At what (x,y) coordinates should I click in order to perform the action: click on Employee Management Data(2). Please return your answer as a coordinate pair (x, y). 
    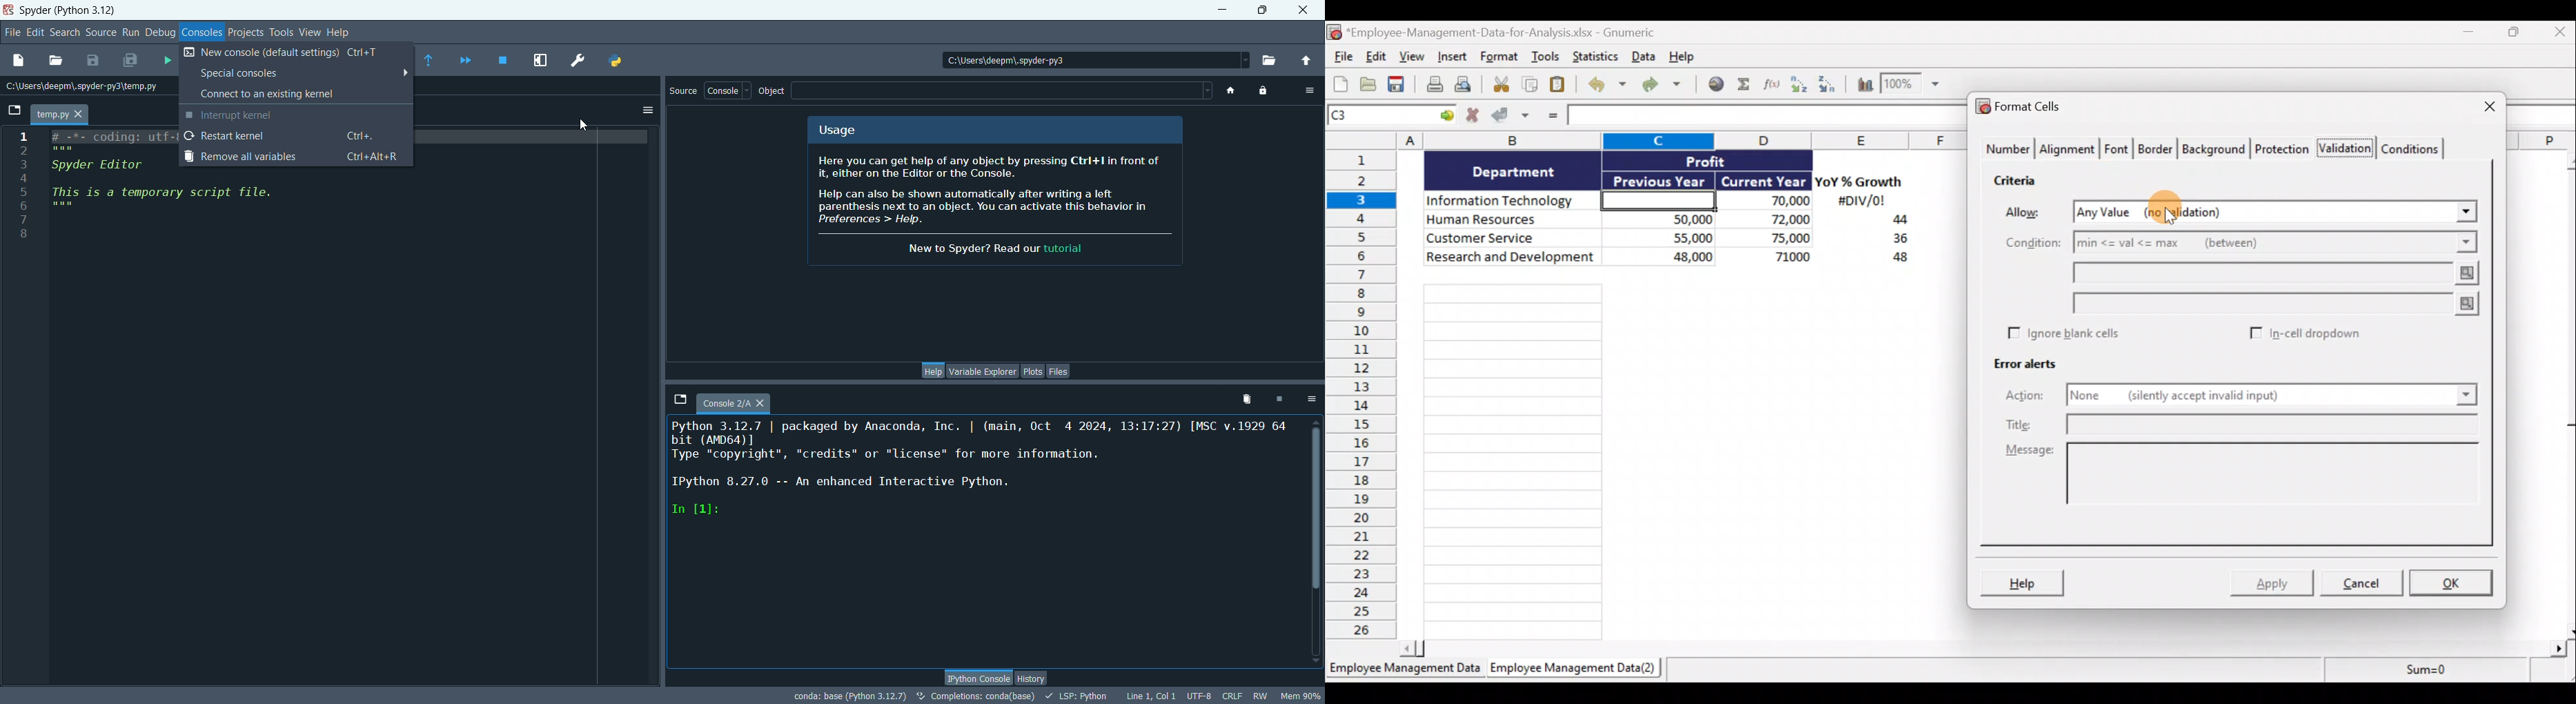
    Looking at the image, I should click on (1571, 670).